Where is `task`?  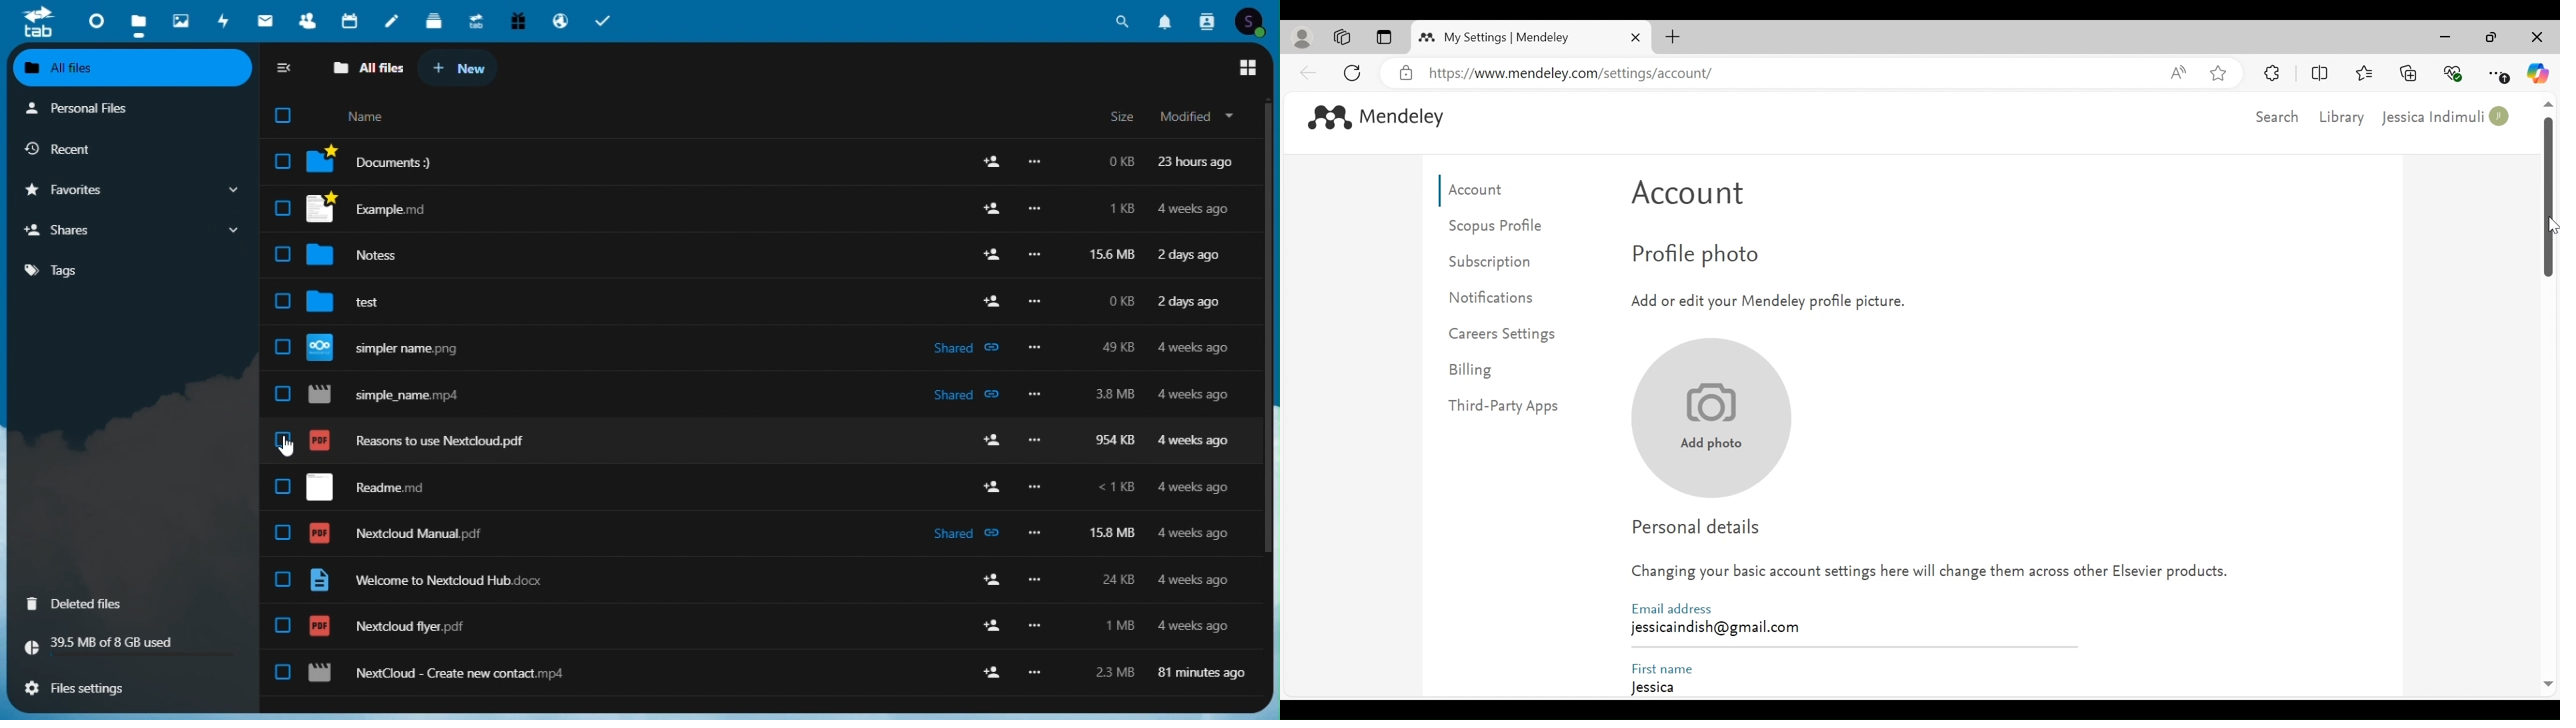
task is located at coordinates (606, 21).